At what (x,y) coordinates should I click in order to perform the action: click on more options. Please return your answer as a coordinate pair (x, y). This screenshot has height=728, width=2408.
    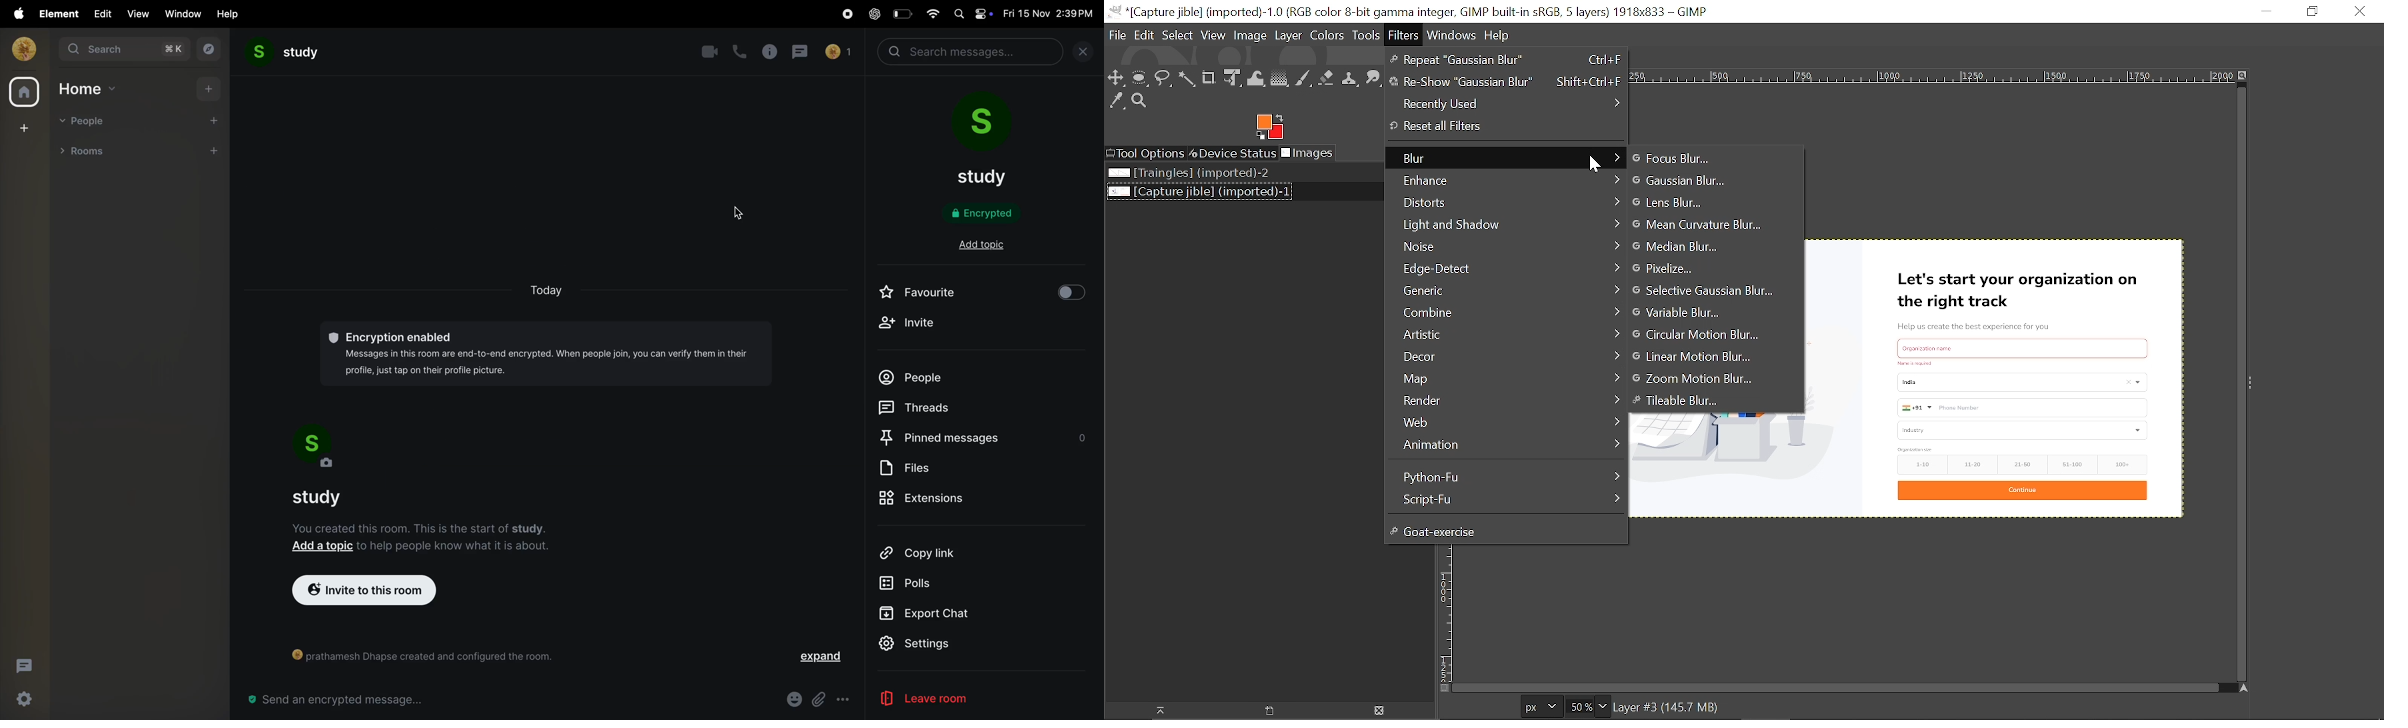
    Looking at the image, I should click on (844, 700).